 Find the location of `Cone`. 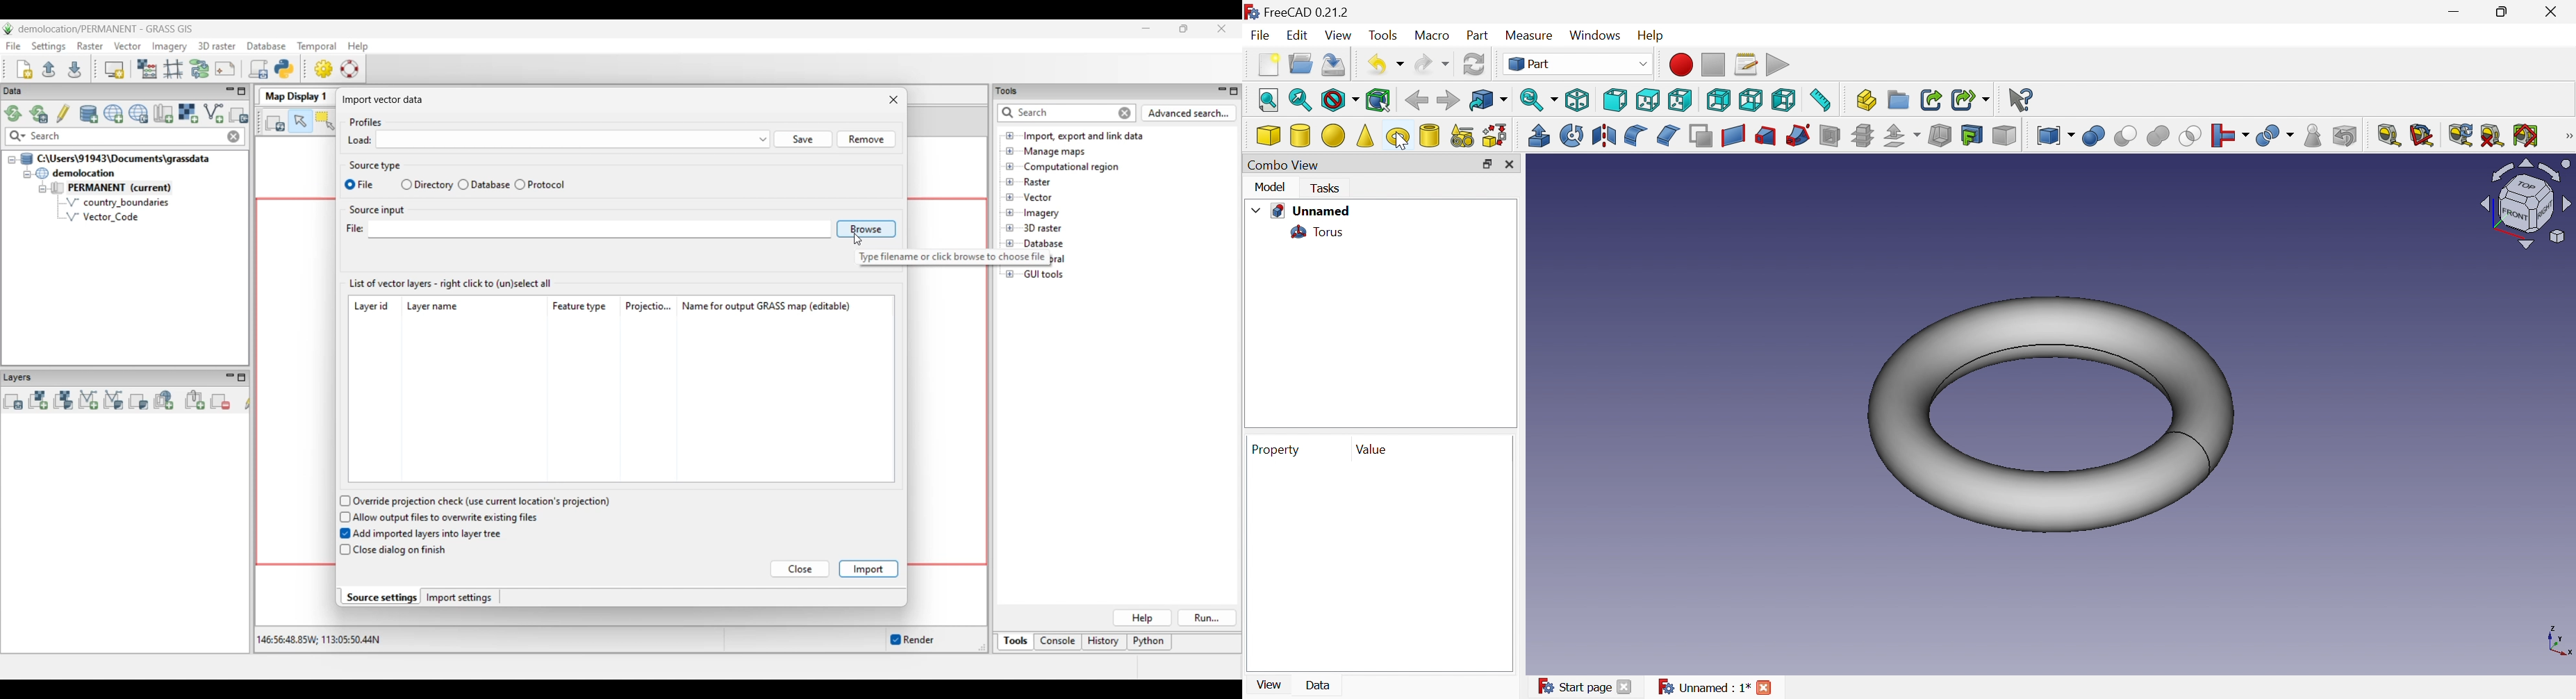

Cone is located at coordinates (1366, 136).